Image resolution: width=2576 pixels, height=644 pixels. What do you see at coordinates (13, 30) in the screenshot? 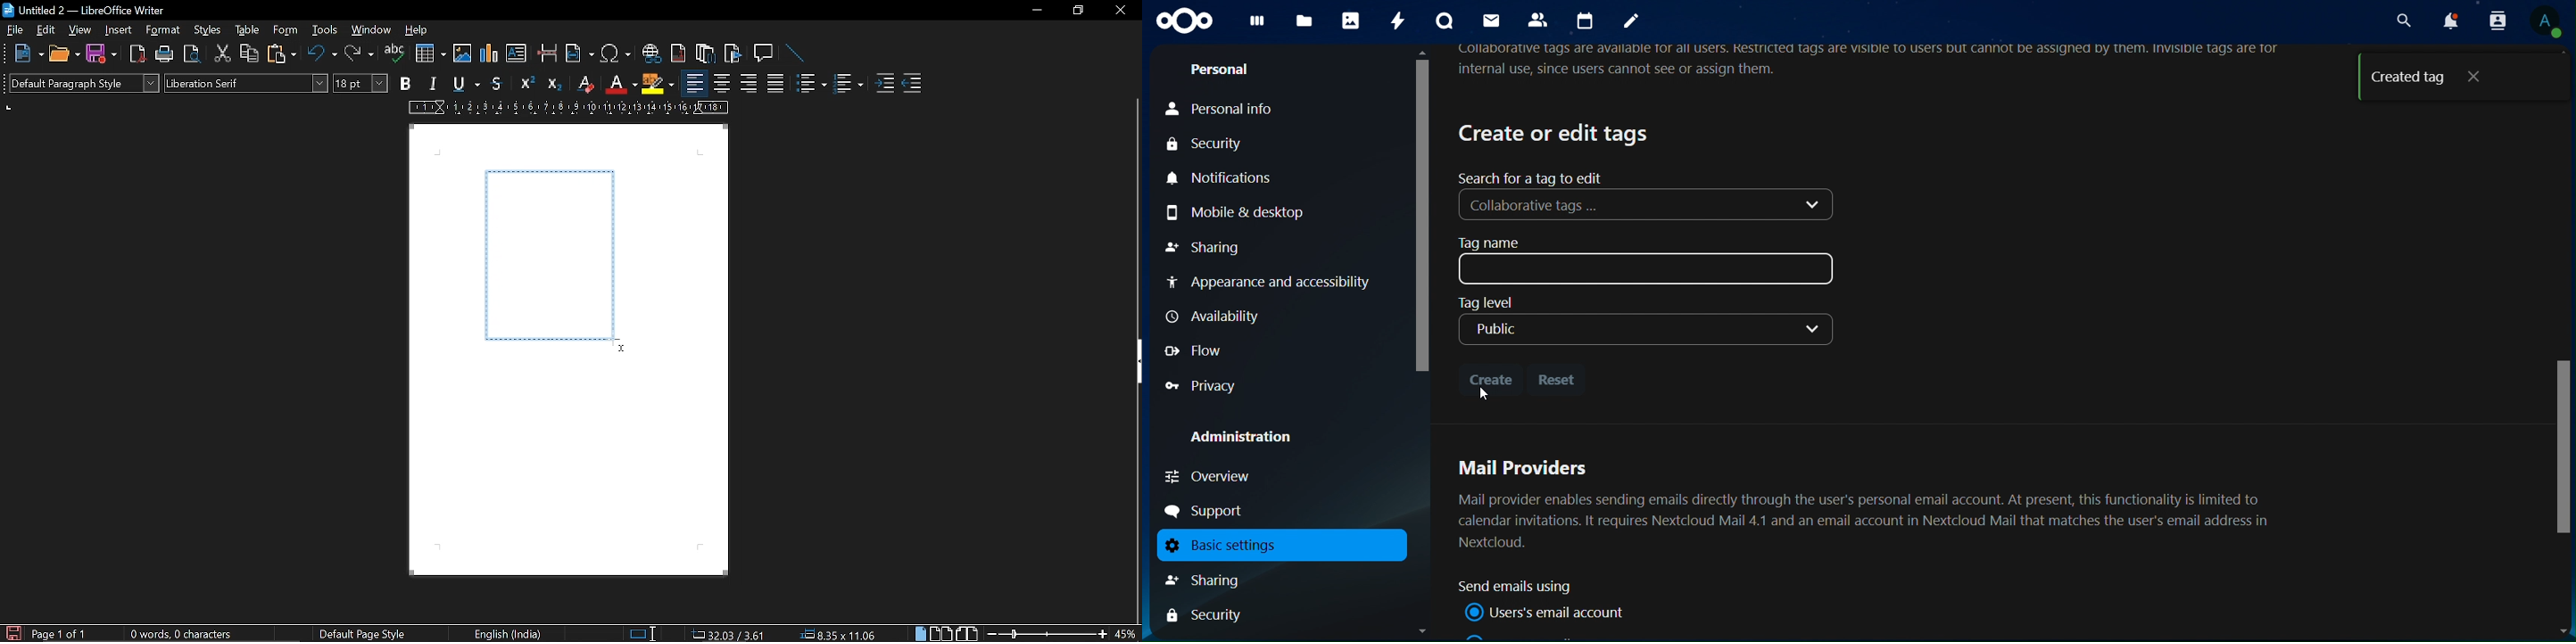
I see `file` at bounding box center [13, 30].